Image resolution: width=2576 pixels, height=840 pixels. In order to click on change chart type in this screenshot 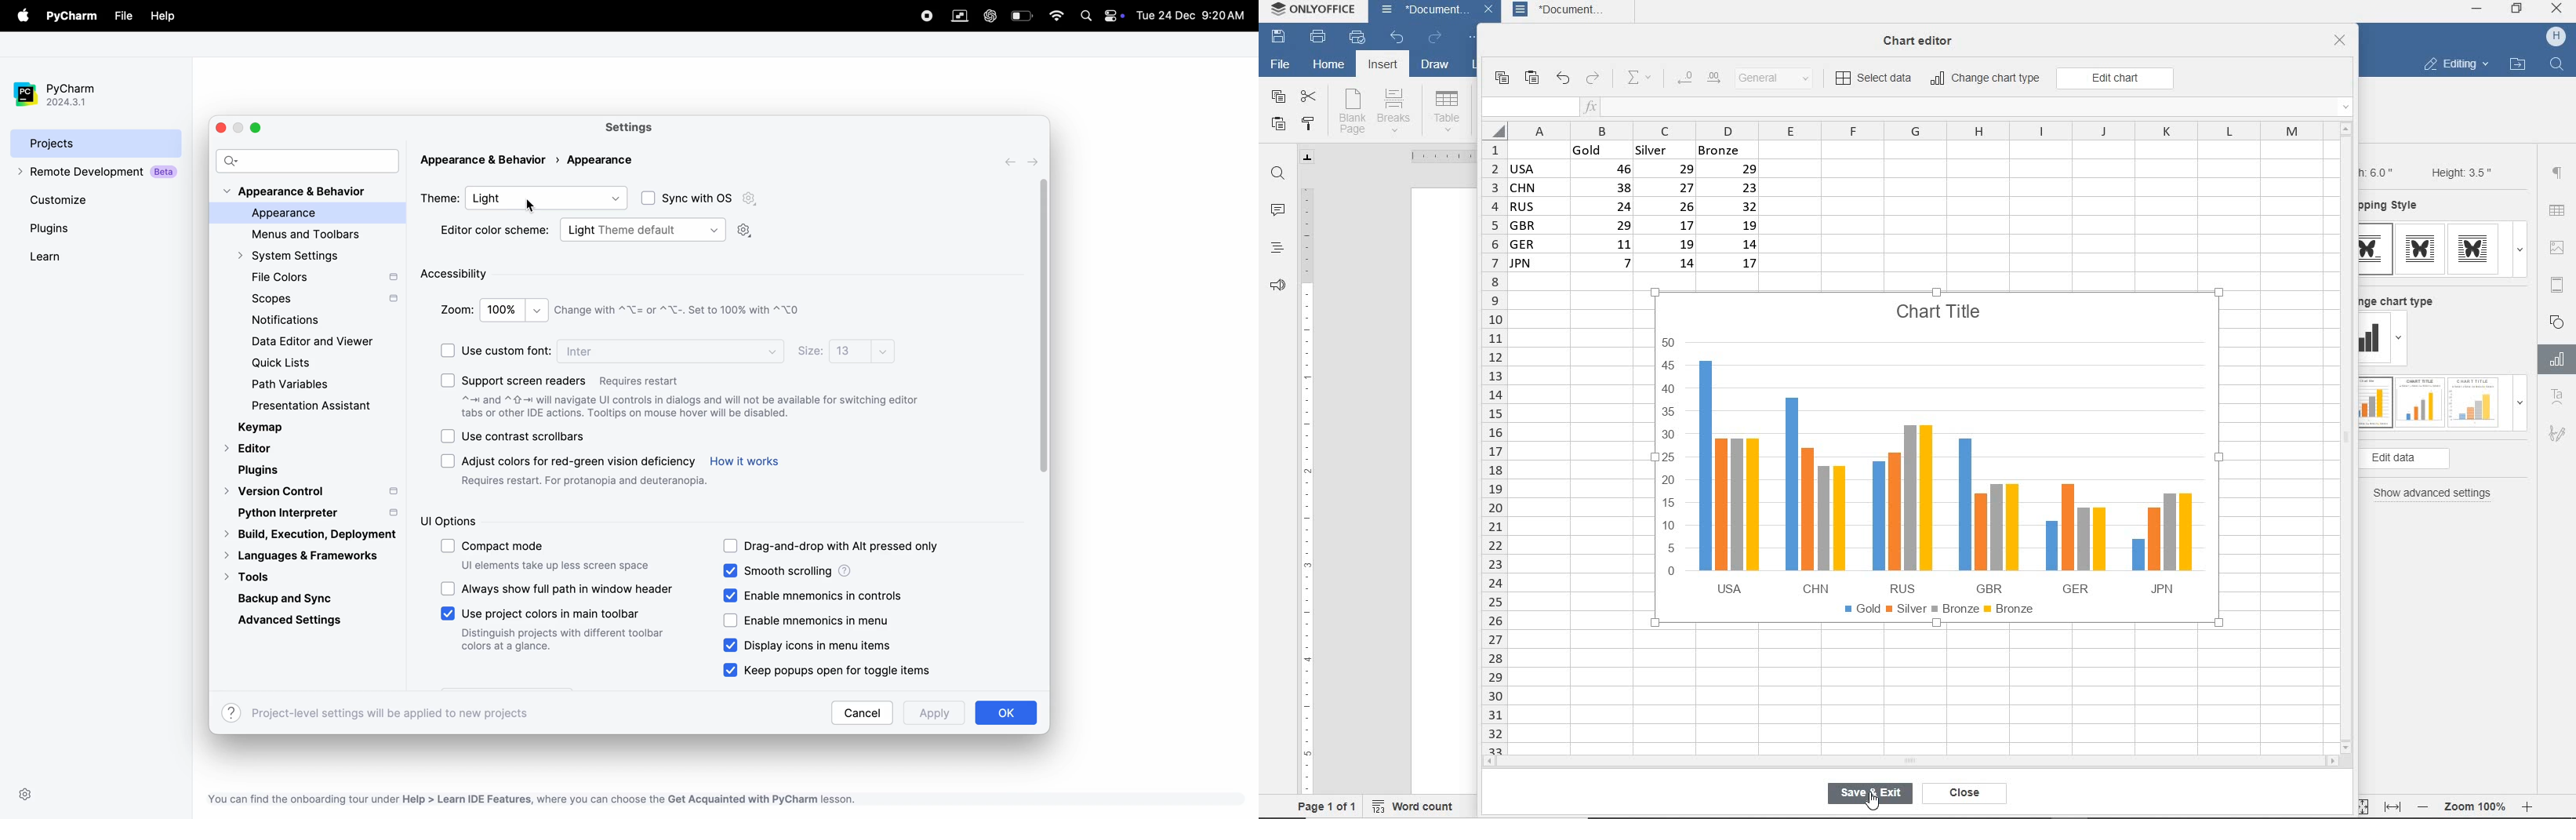, I will do `click(2403, 299)`.